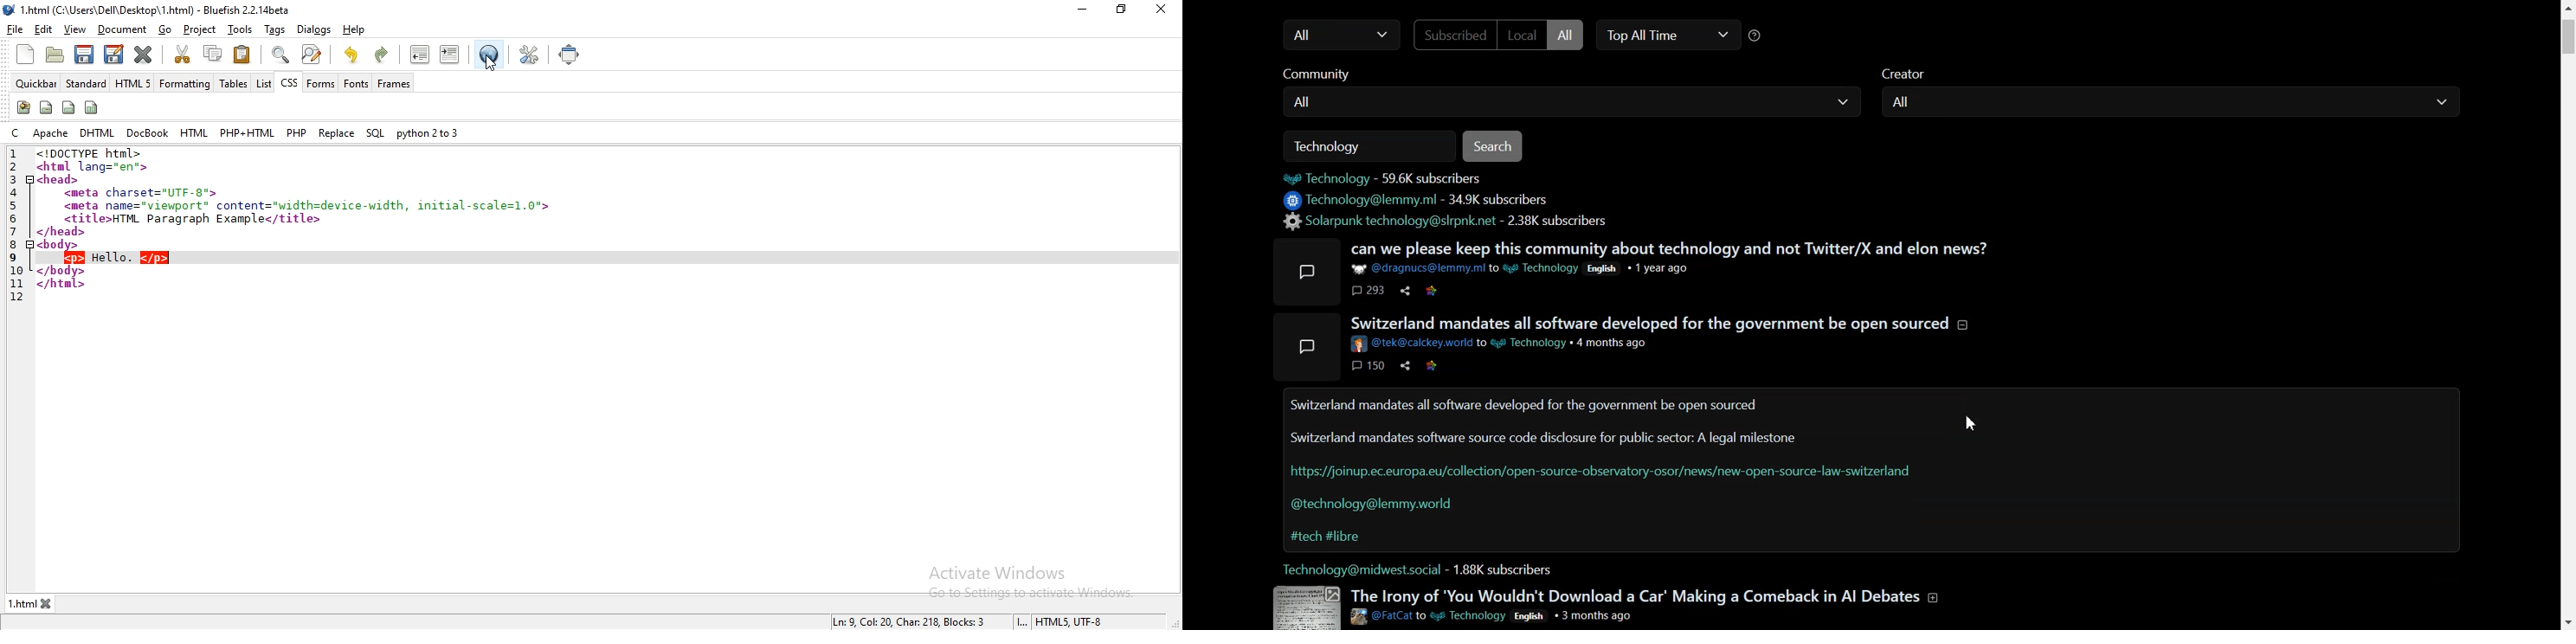  Describe the element at coordinates (1367, 365) in the screenshot. I see `150 comments` at that location.